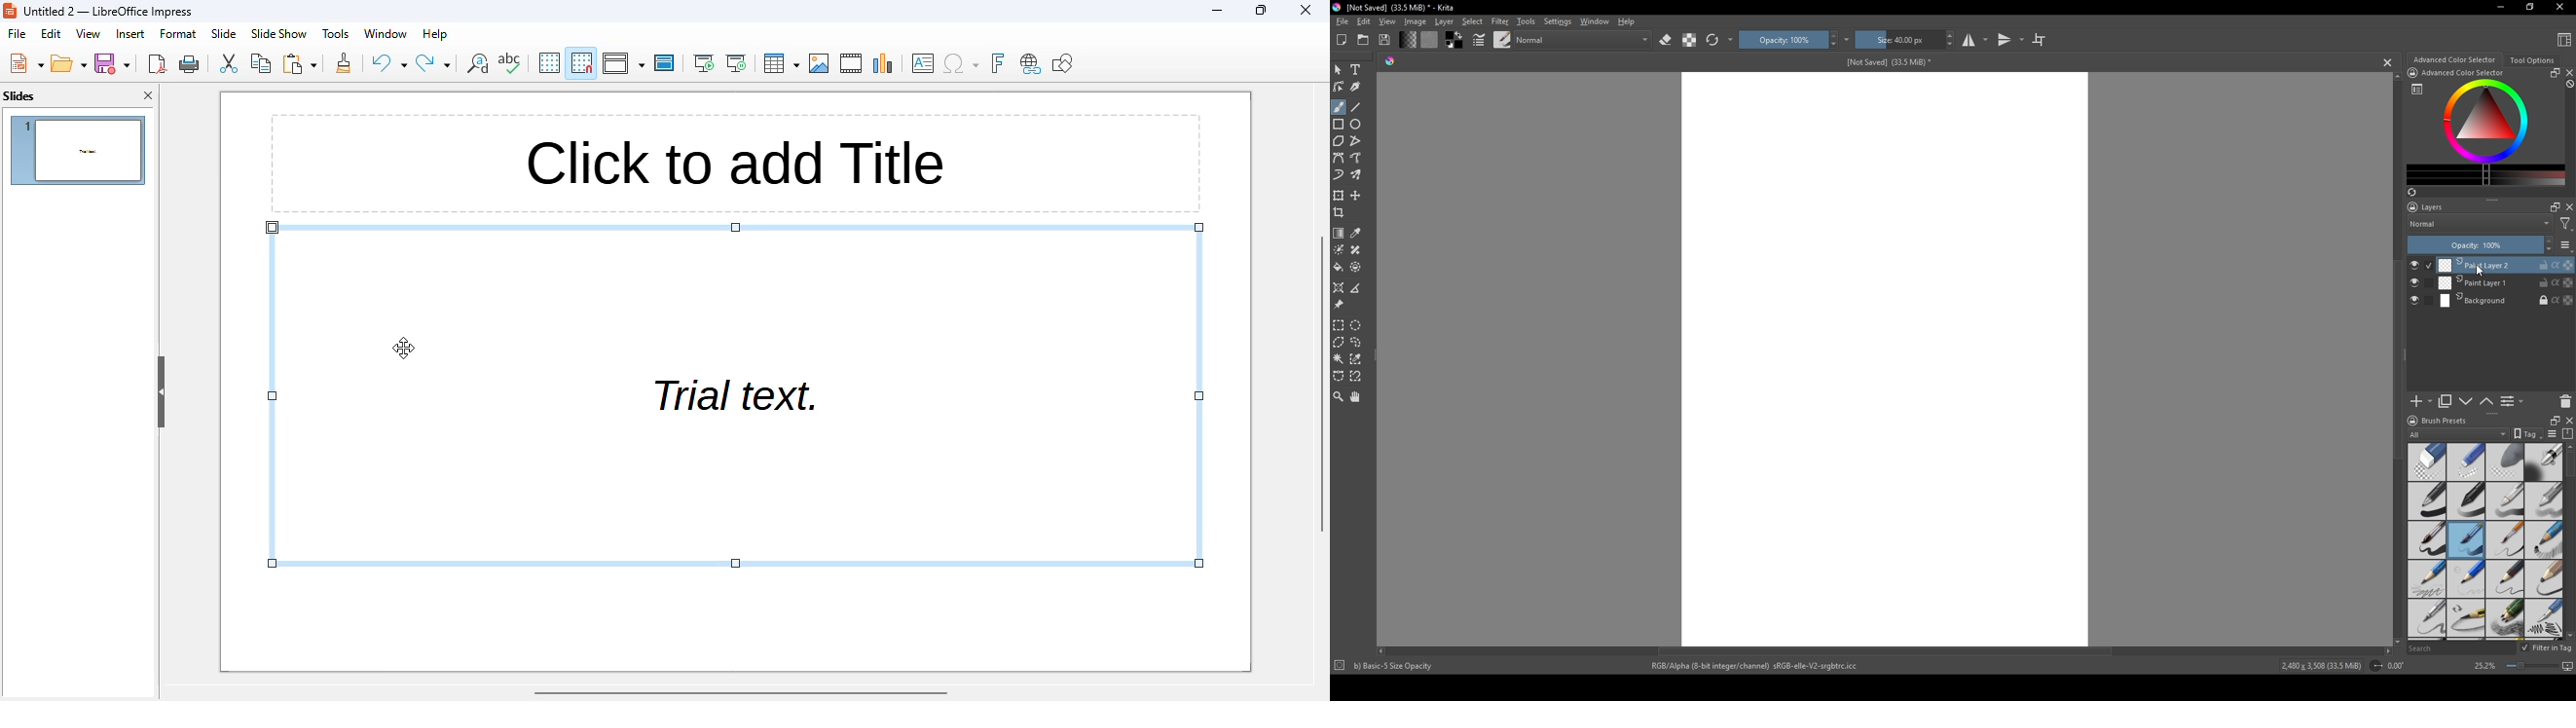 The width and height of the screenshot is (2576, 728). I want to click on studio mode, so click(1975, 40).